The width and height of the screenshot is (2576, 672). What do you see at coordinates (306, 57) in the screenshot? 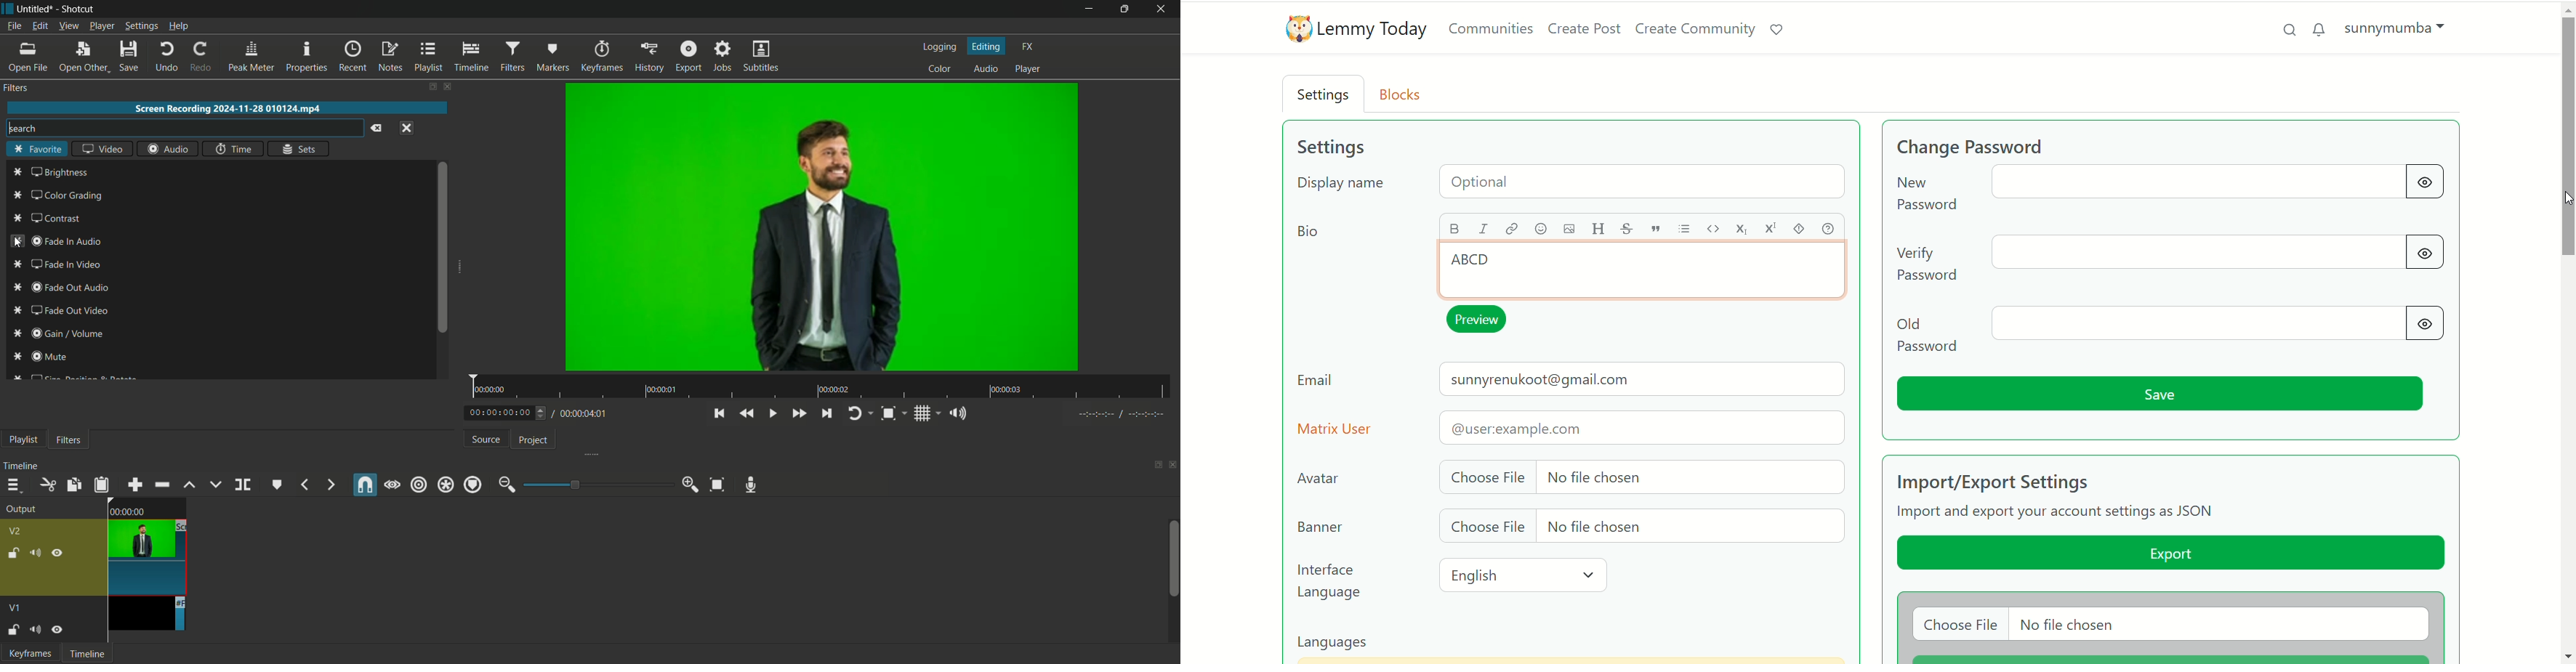
I see `properties` at bounding box center [306, 57].